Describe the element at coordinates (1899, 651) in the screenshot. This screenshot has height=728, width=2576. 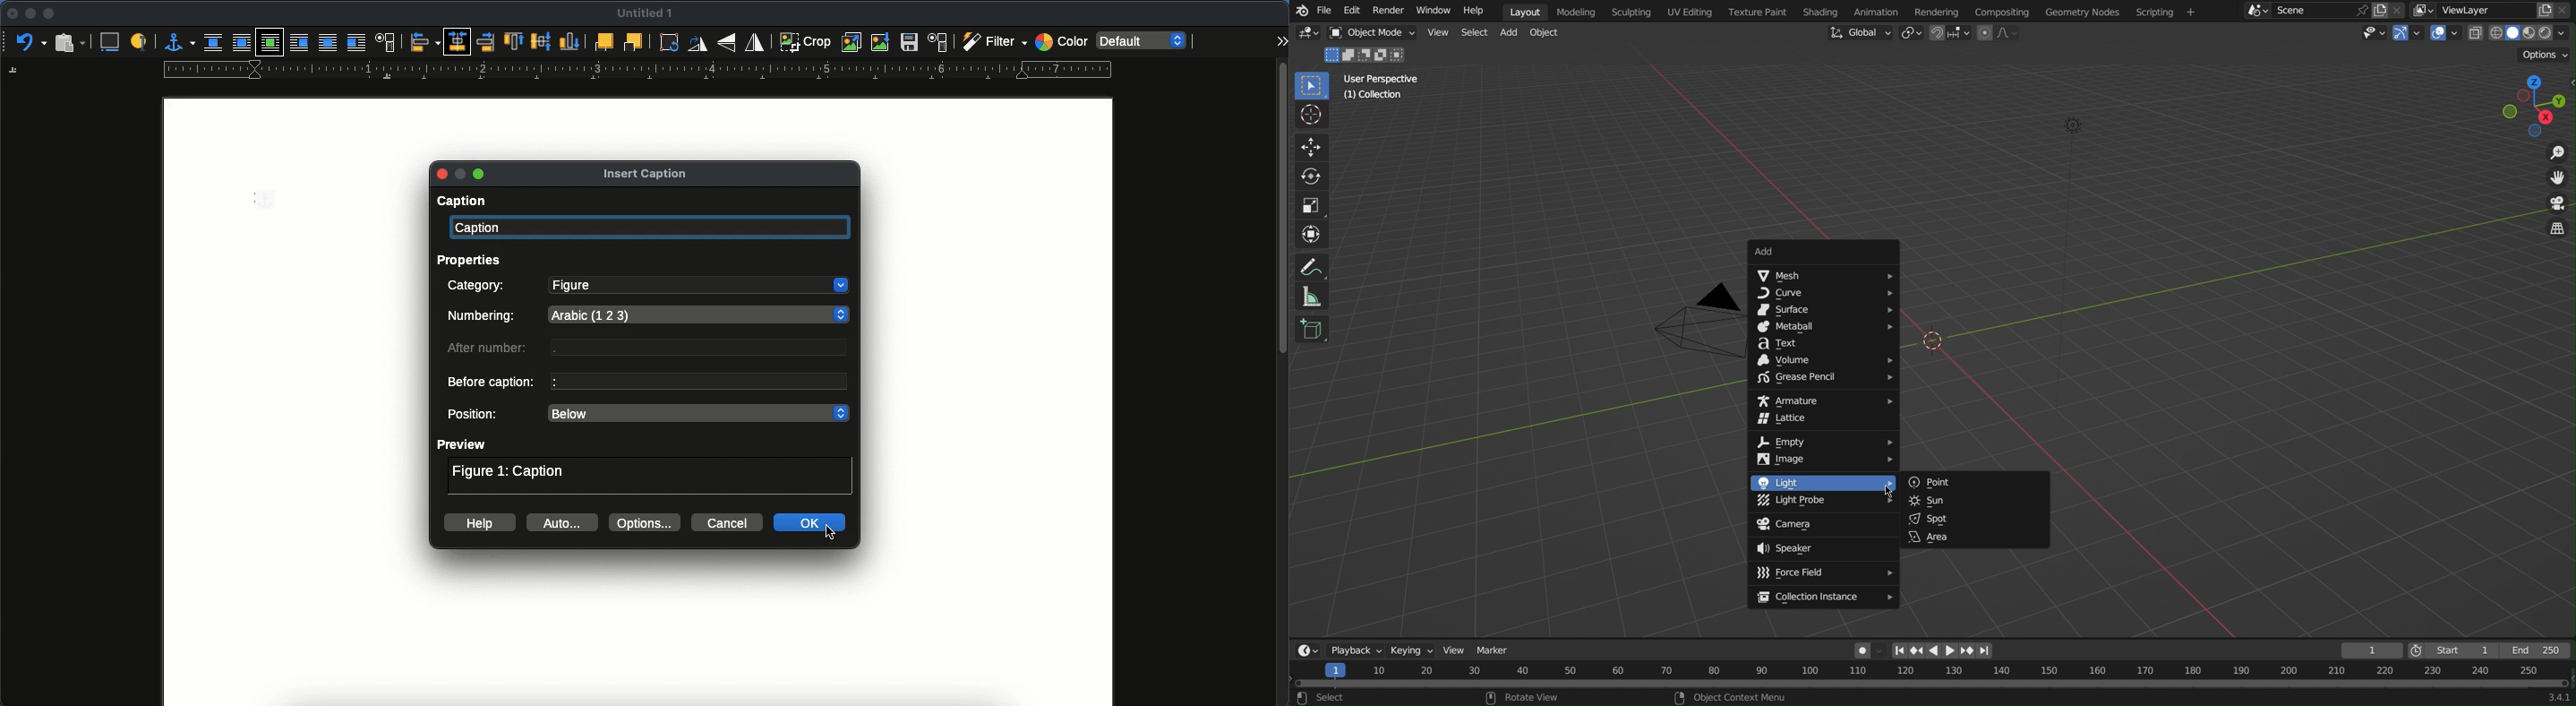
I see `previous` at that location.